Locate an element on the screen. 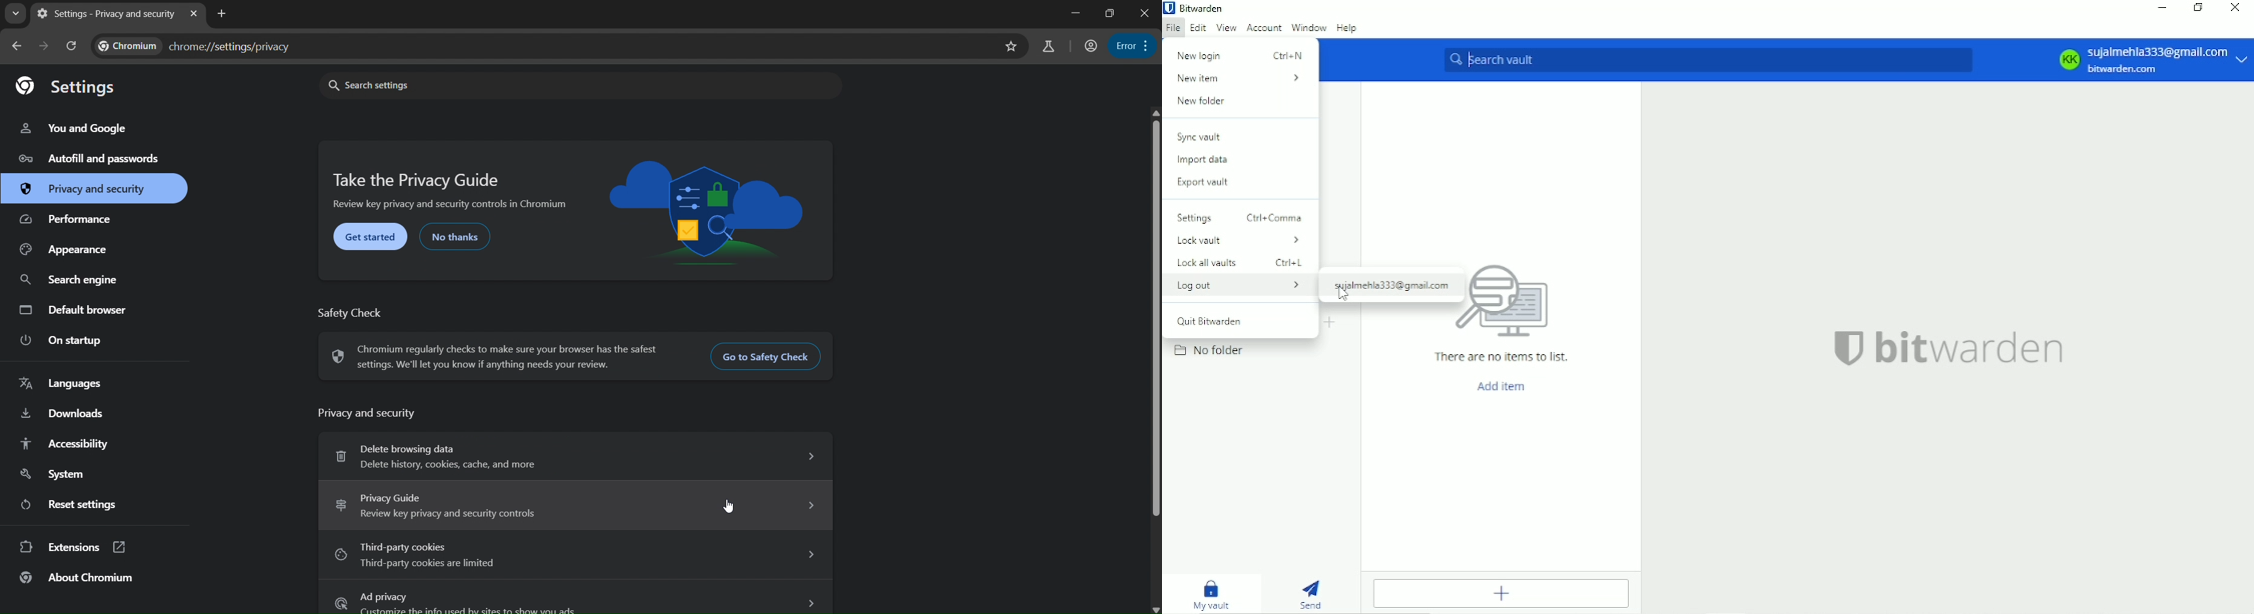 The height and width of the screenshot is (616, 2268). about chromium is located at coordinates (77, 578).